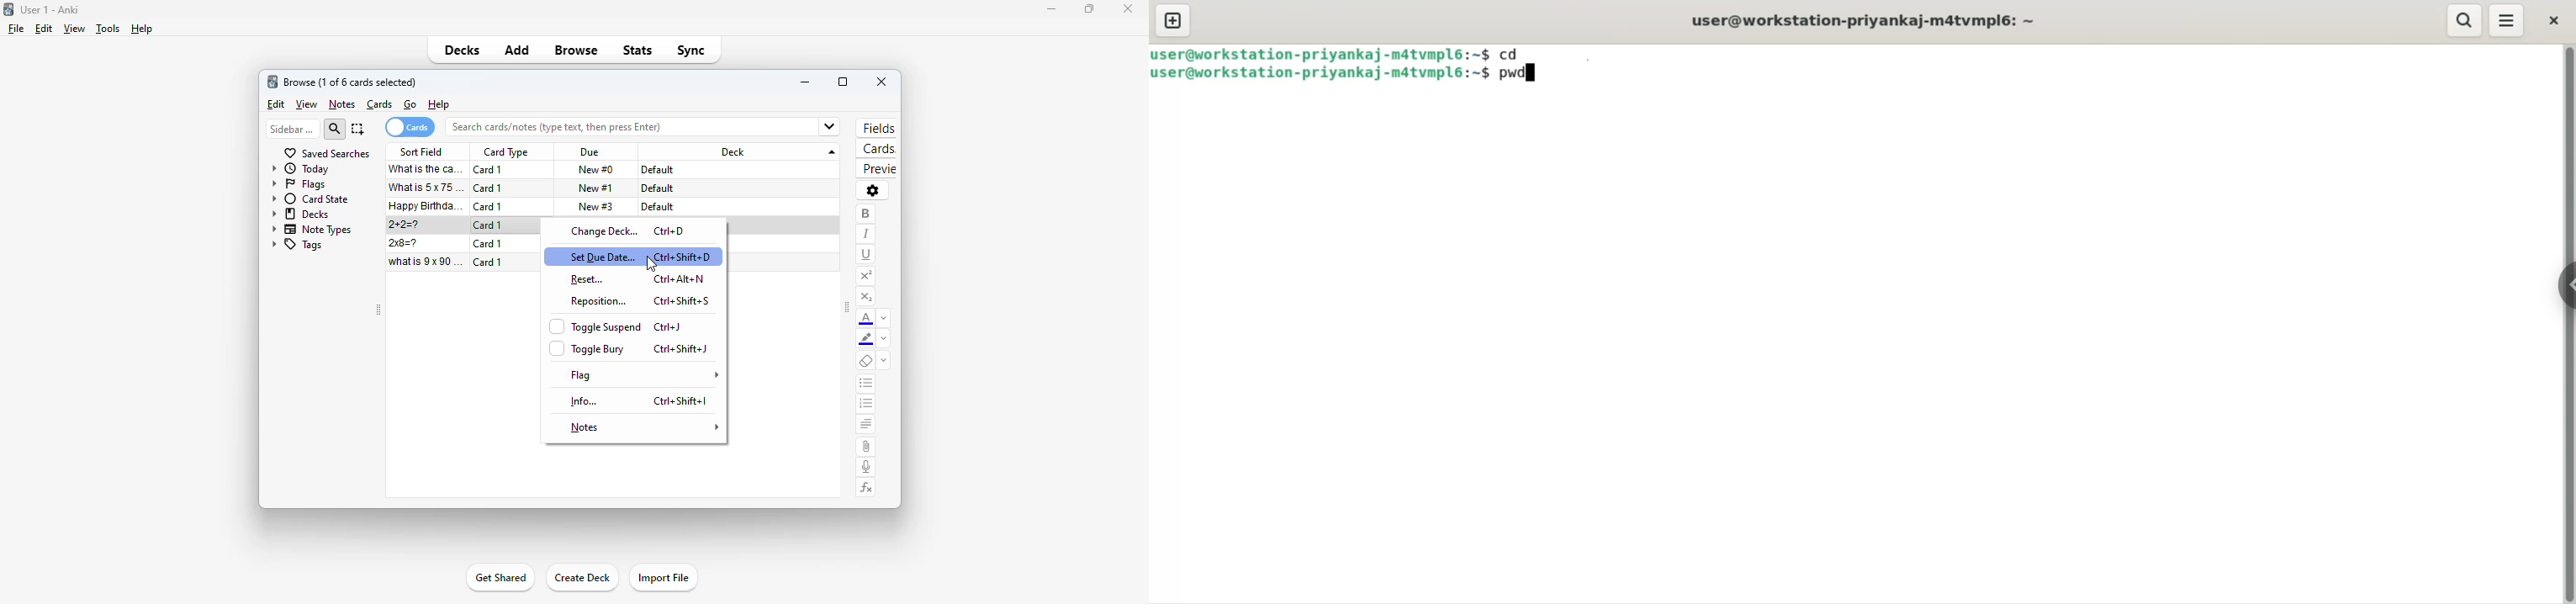 The height and width of the screenshot is (616, 2576). Describe the element at coordinates (141, 29) in the screenshot. I see `help` at that location.